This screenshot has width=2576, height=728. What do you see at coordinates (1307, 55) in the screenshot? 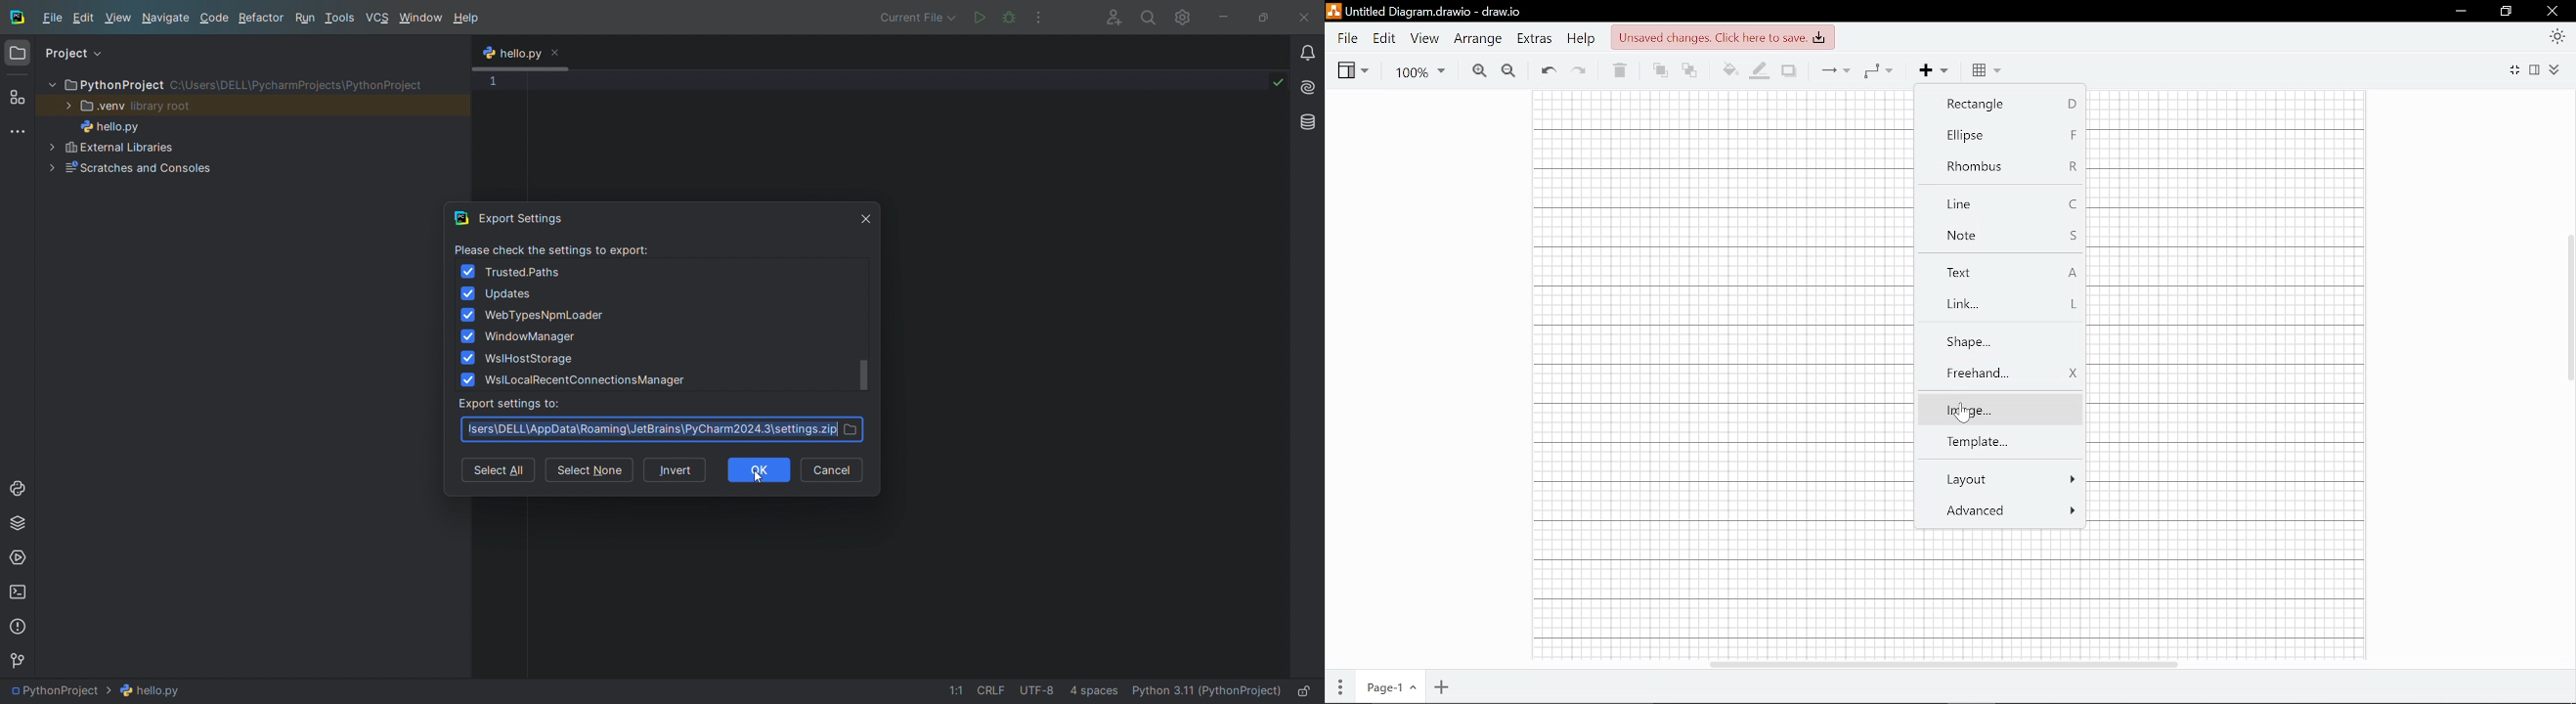
I see `notifications` at bounding box center [1307, 55].